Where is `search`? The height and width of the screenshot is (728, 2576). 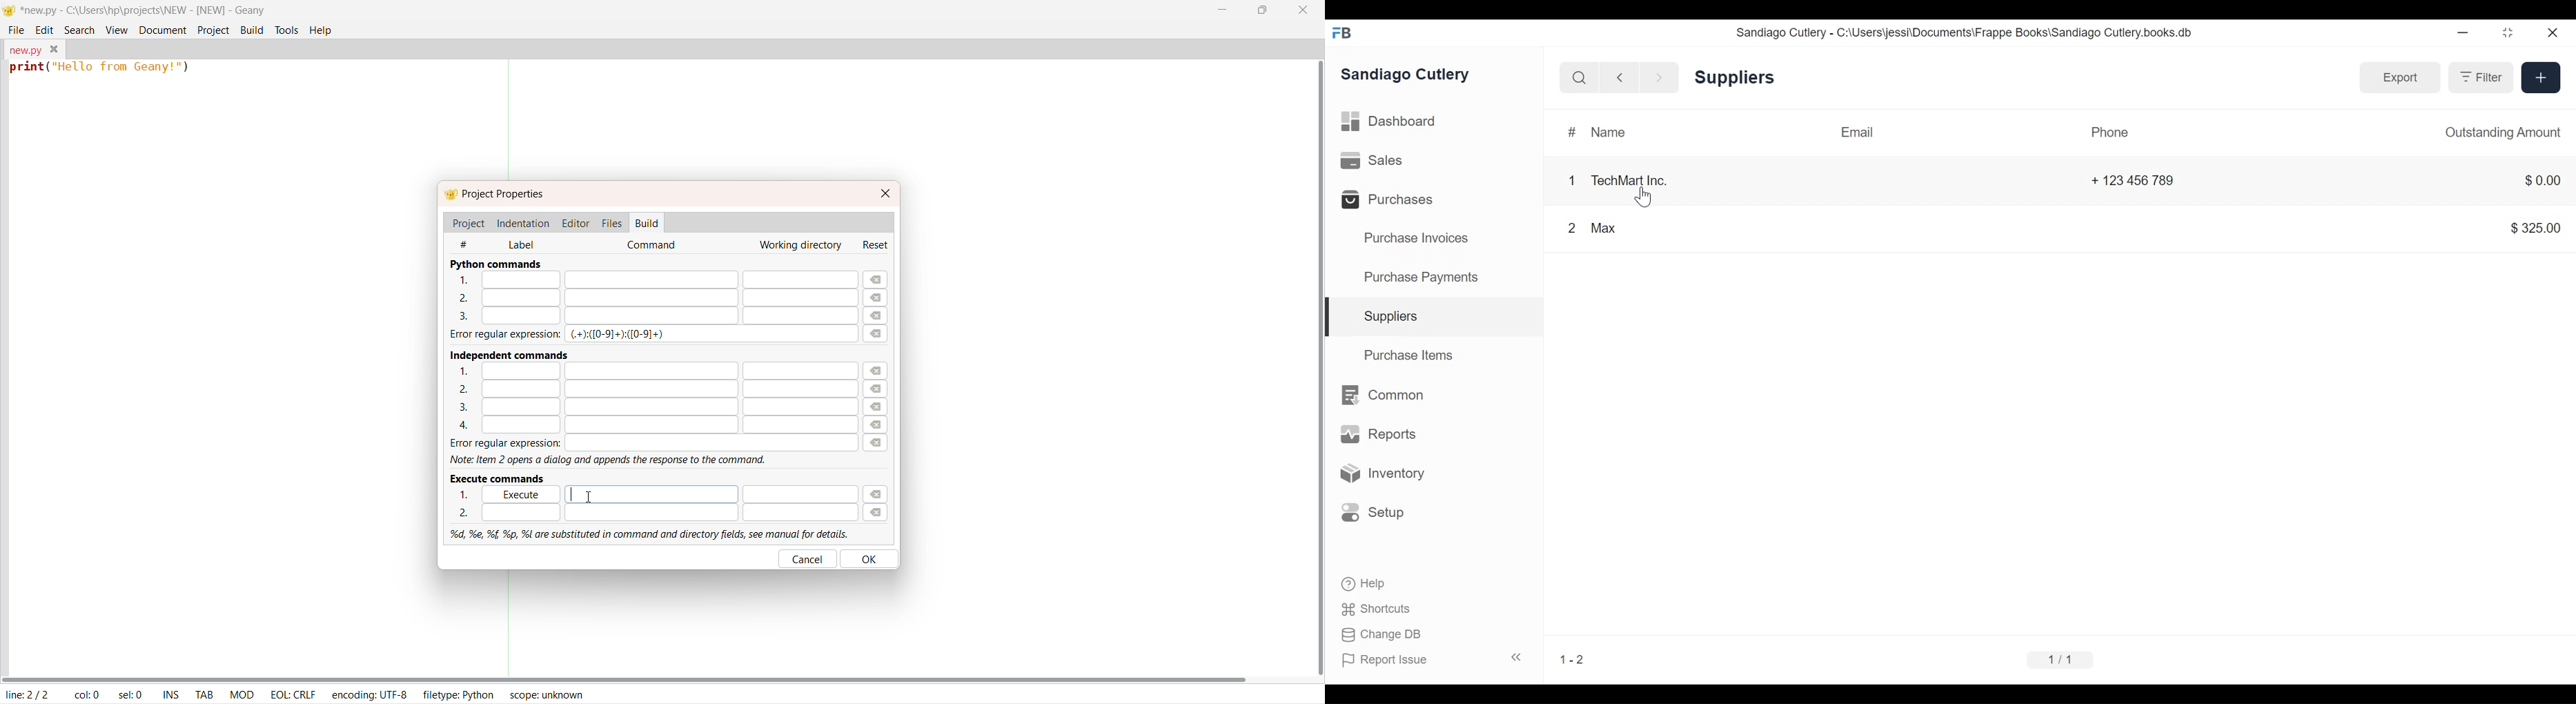
search is located at coordinates (1581, 79).